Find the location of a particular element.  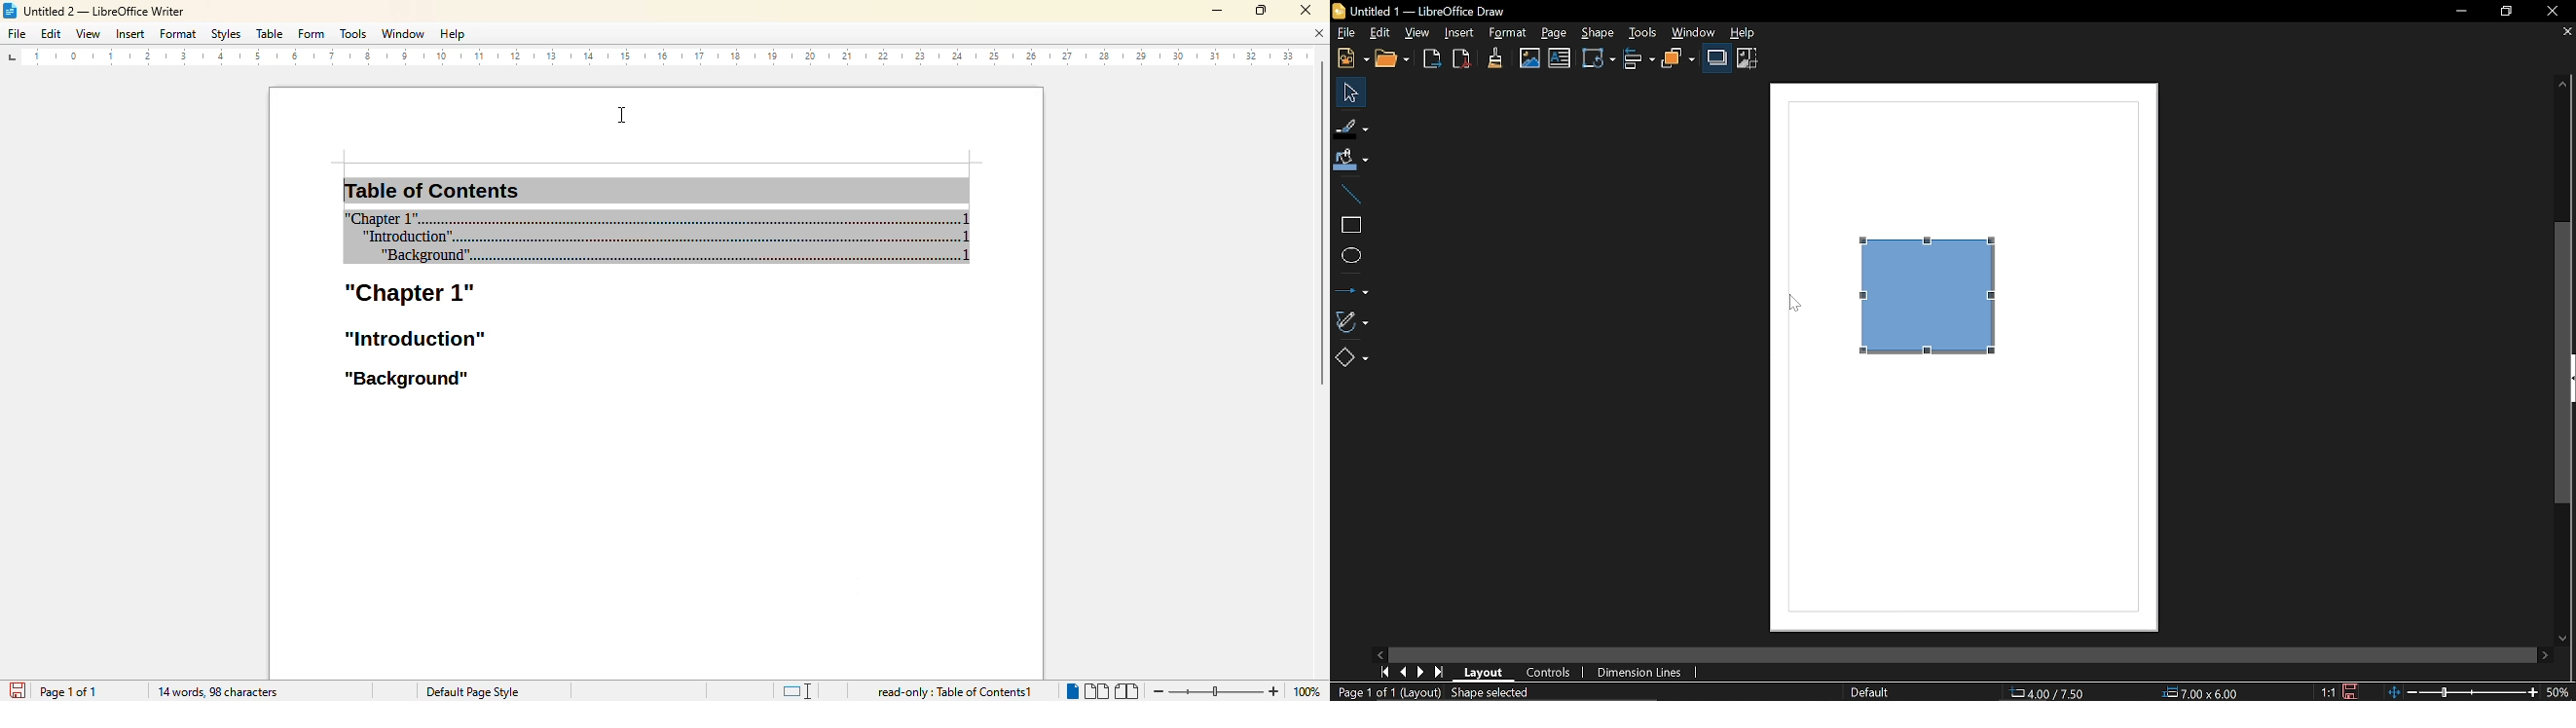

tools is located at coordinates (352, 33).